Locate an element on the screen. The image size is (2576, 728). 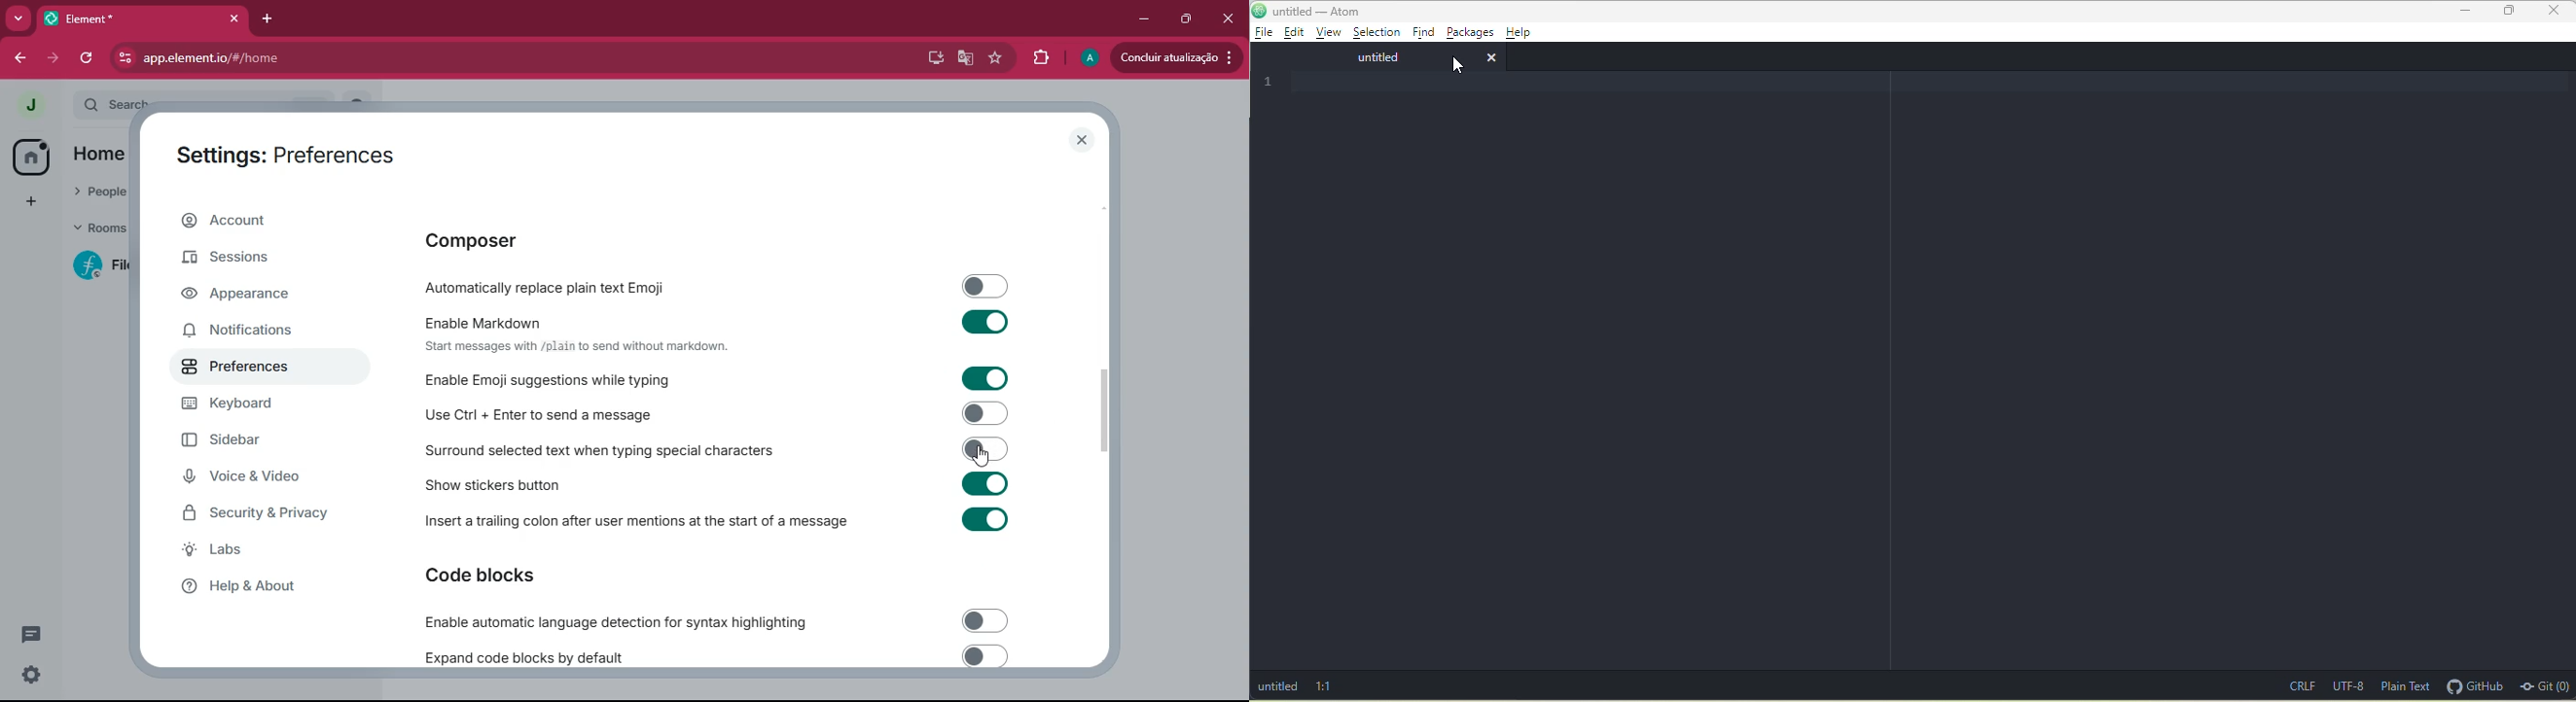
minimize is located at coordinates (2466, 11).